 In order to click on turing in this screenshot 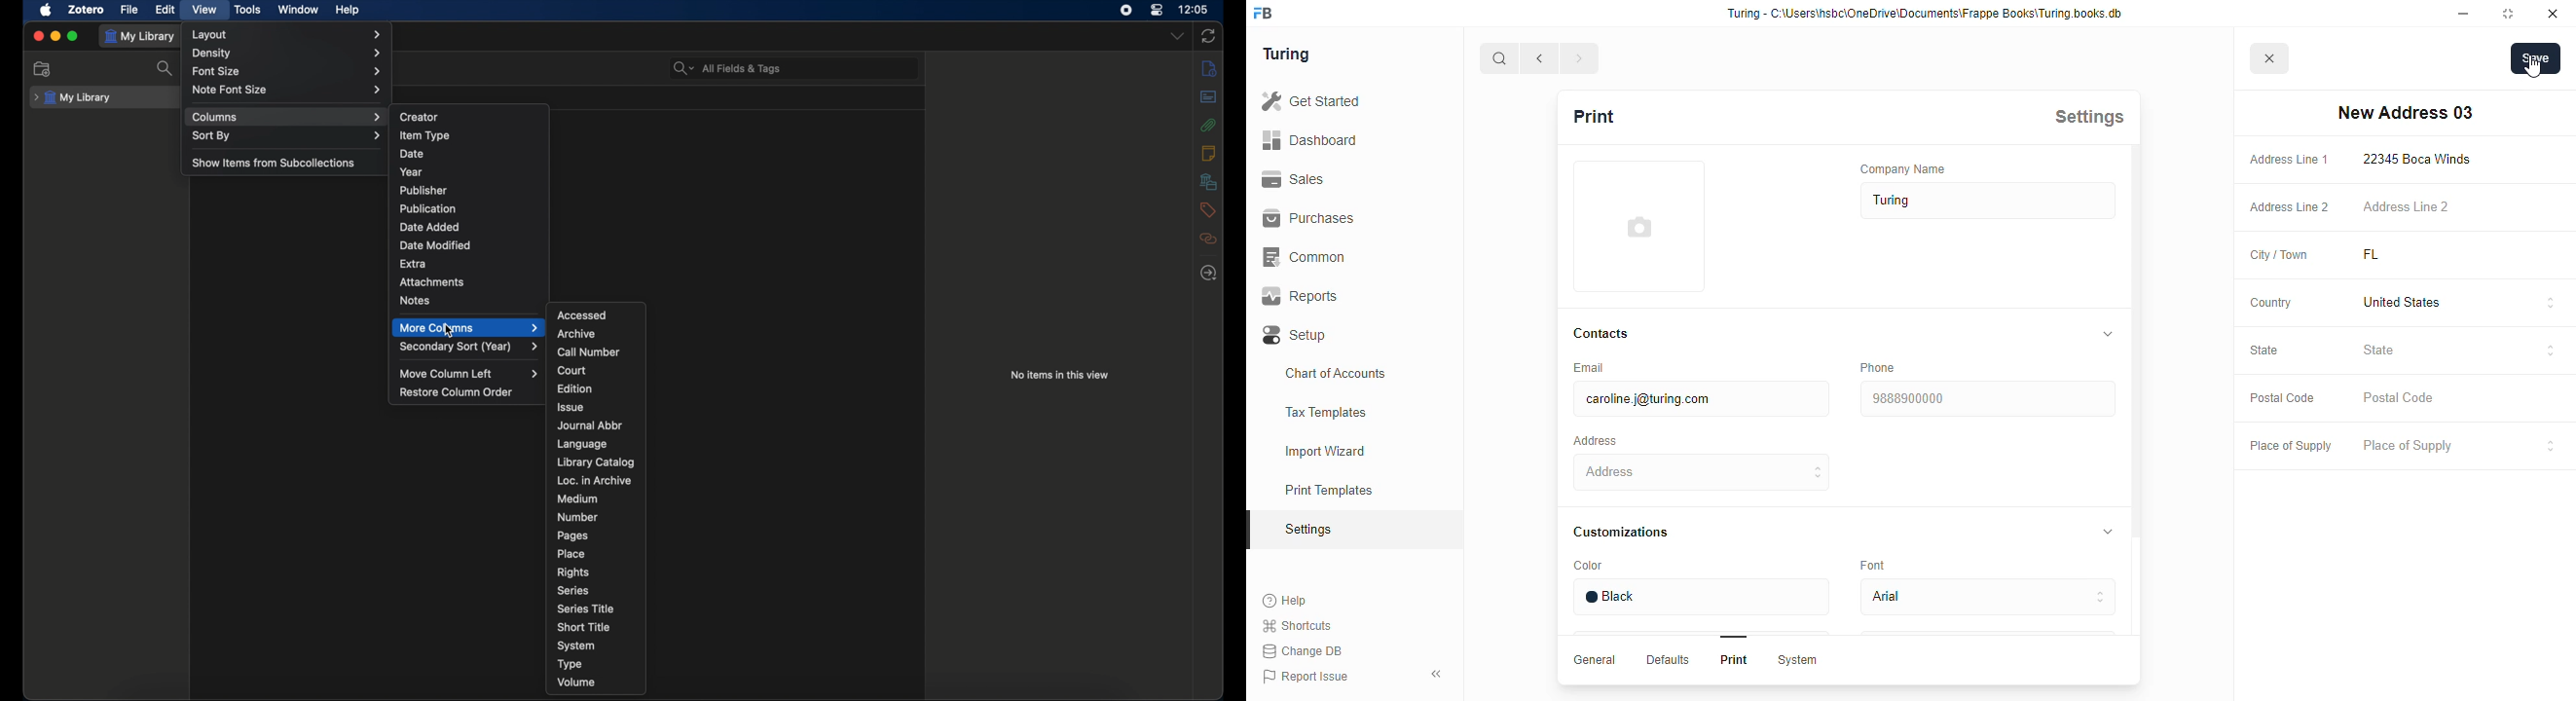, I will do `click(1285, 54)`.